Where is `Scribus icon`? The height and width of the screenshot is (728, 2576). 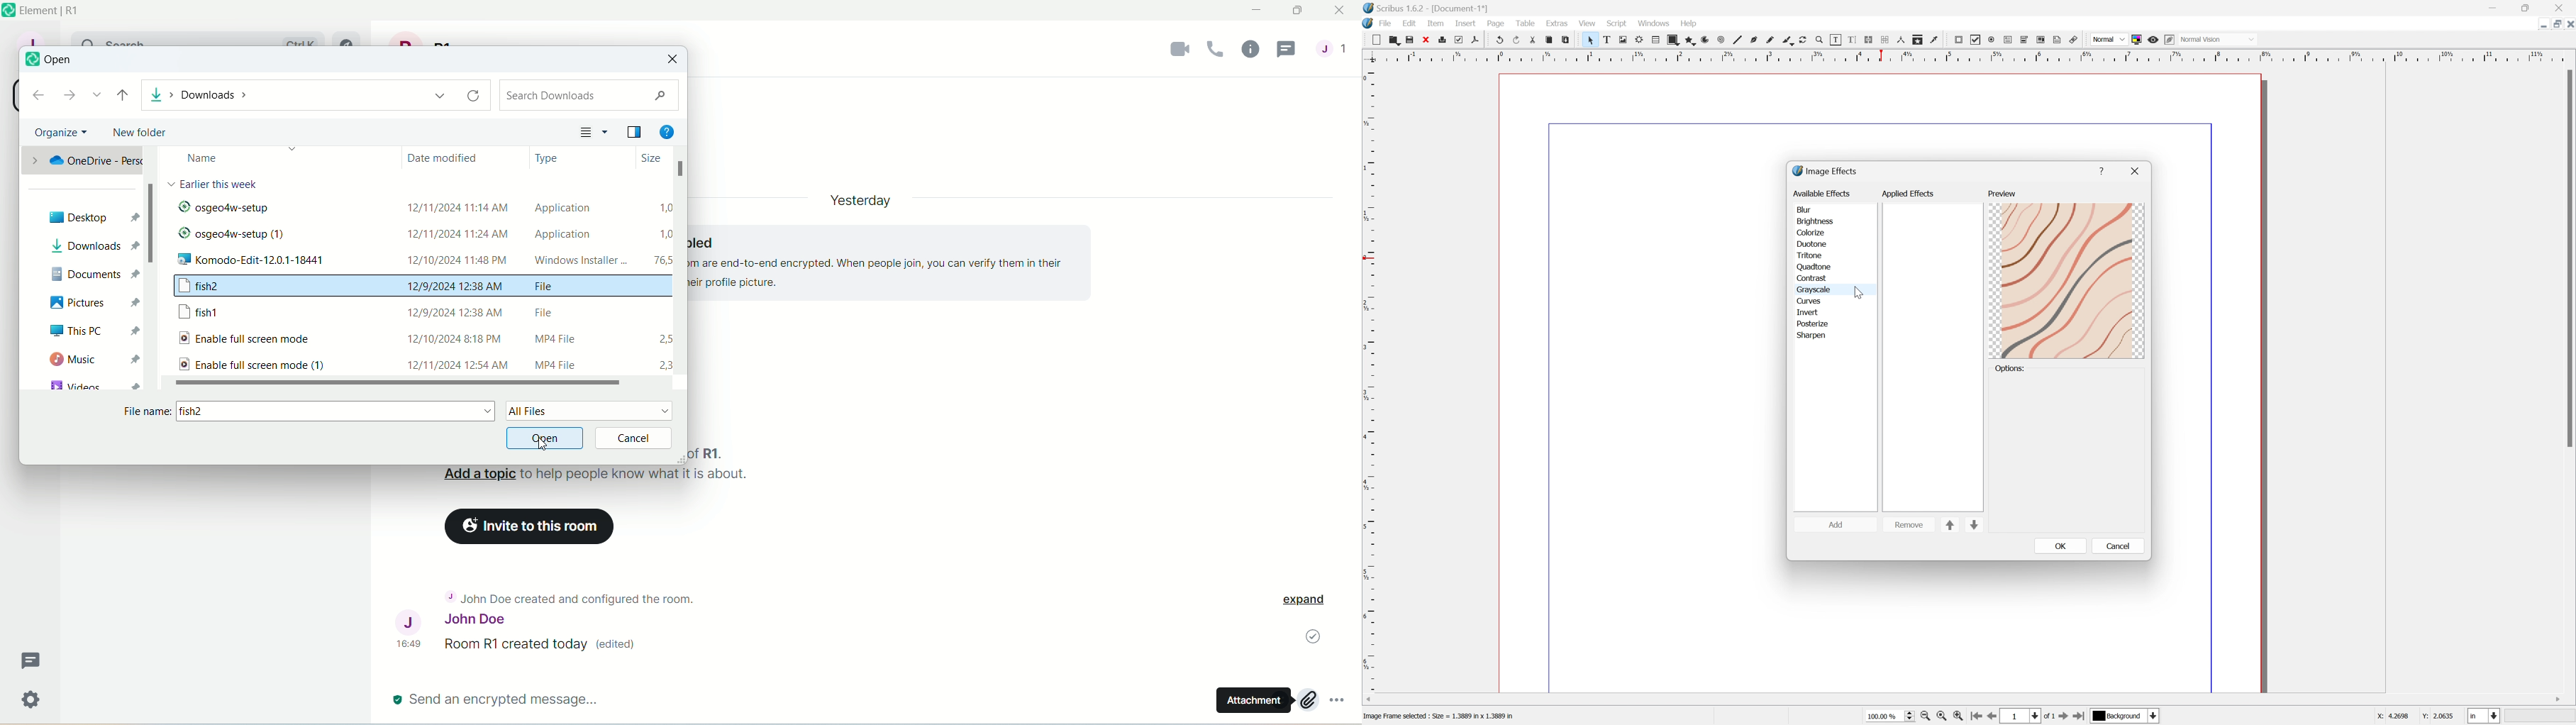
Scribus icon is located at coordinates (1369, 23).